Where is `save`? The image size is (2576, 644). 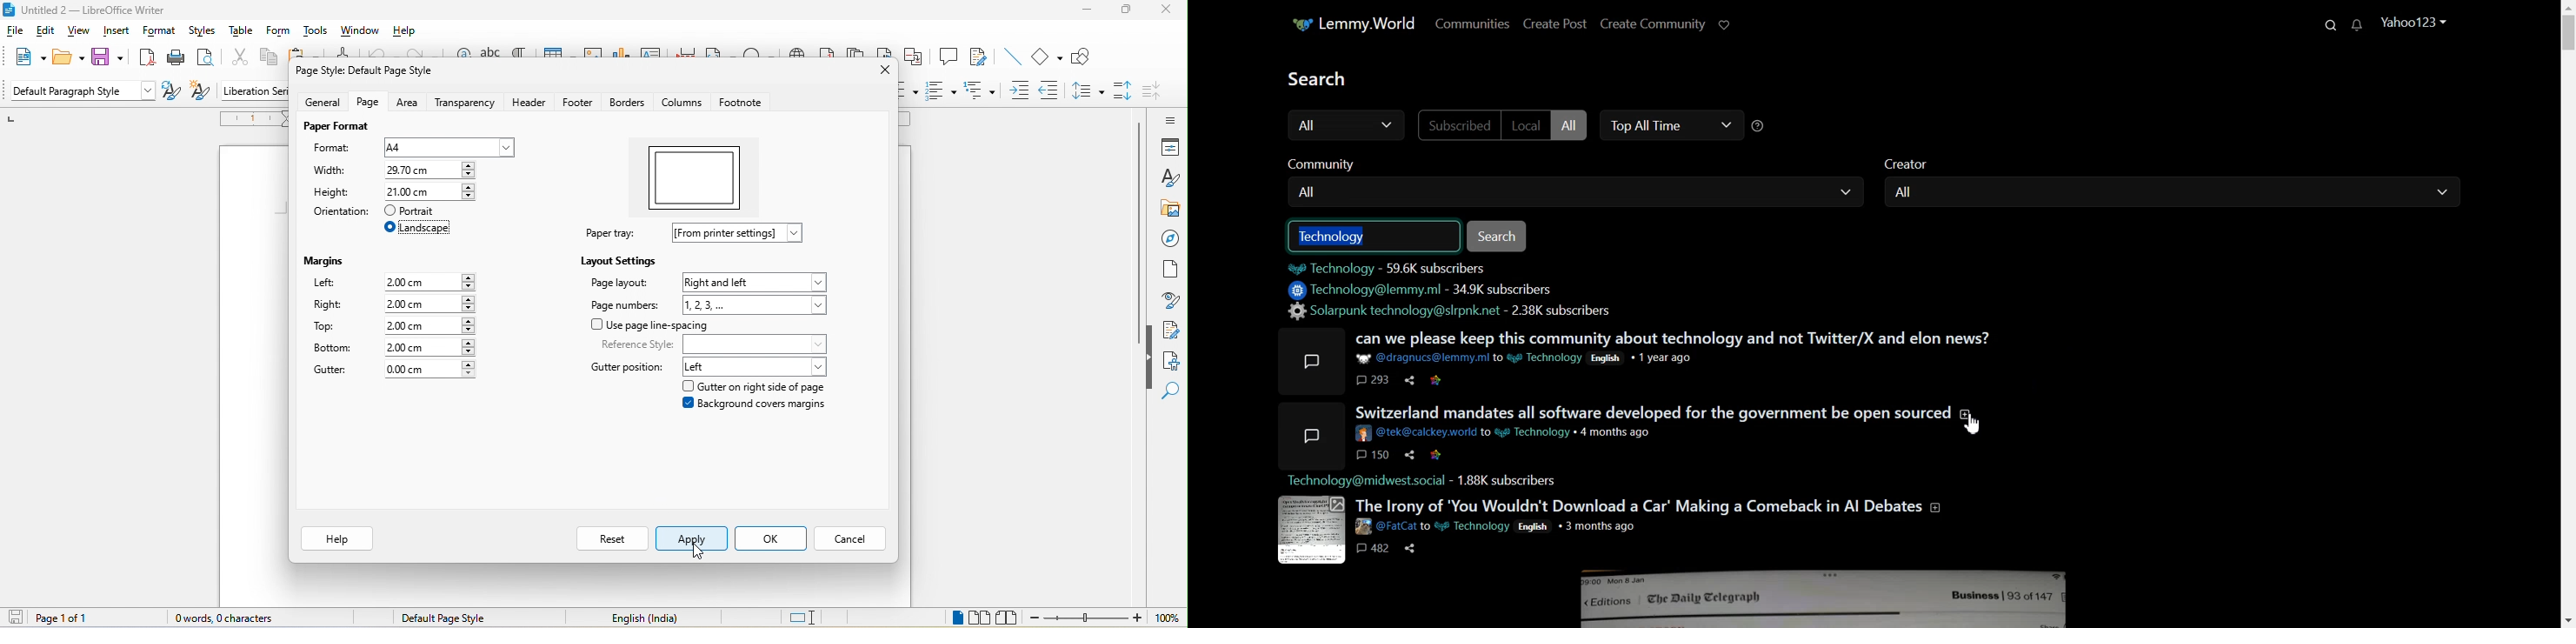
save is located at coordinates (107, 57).